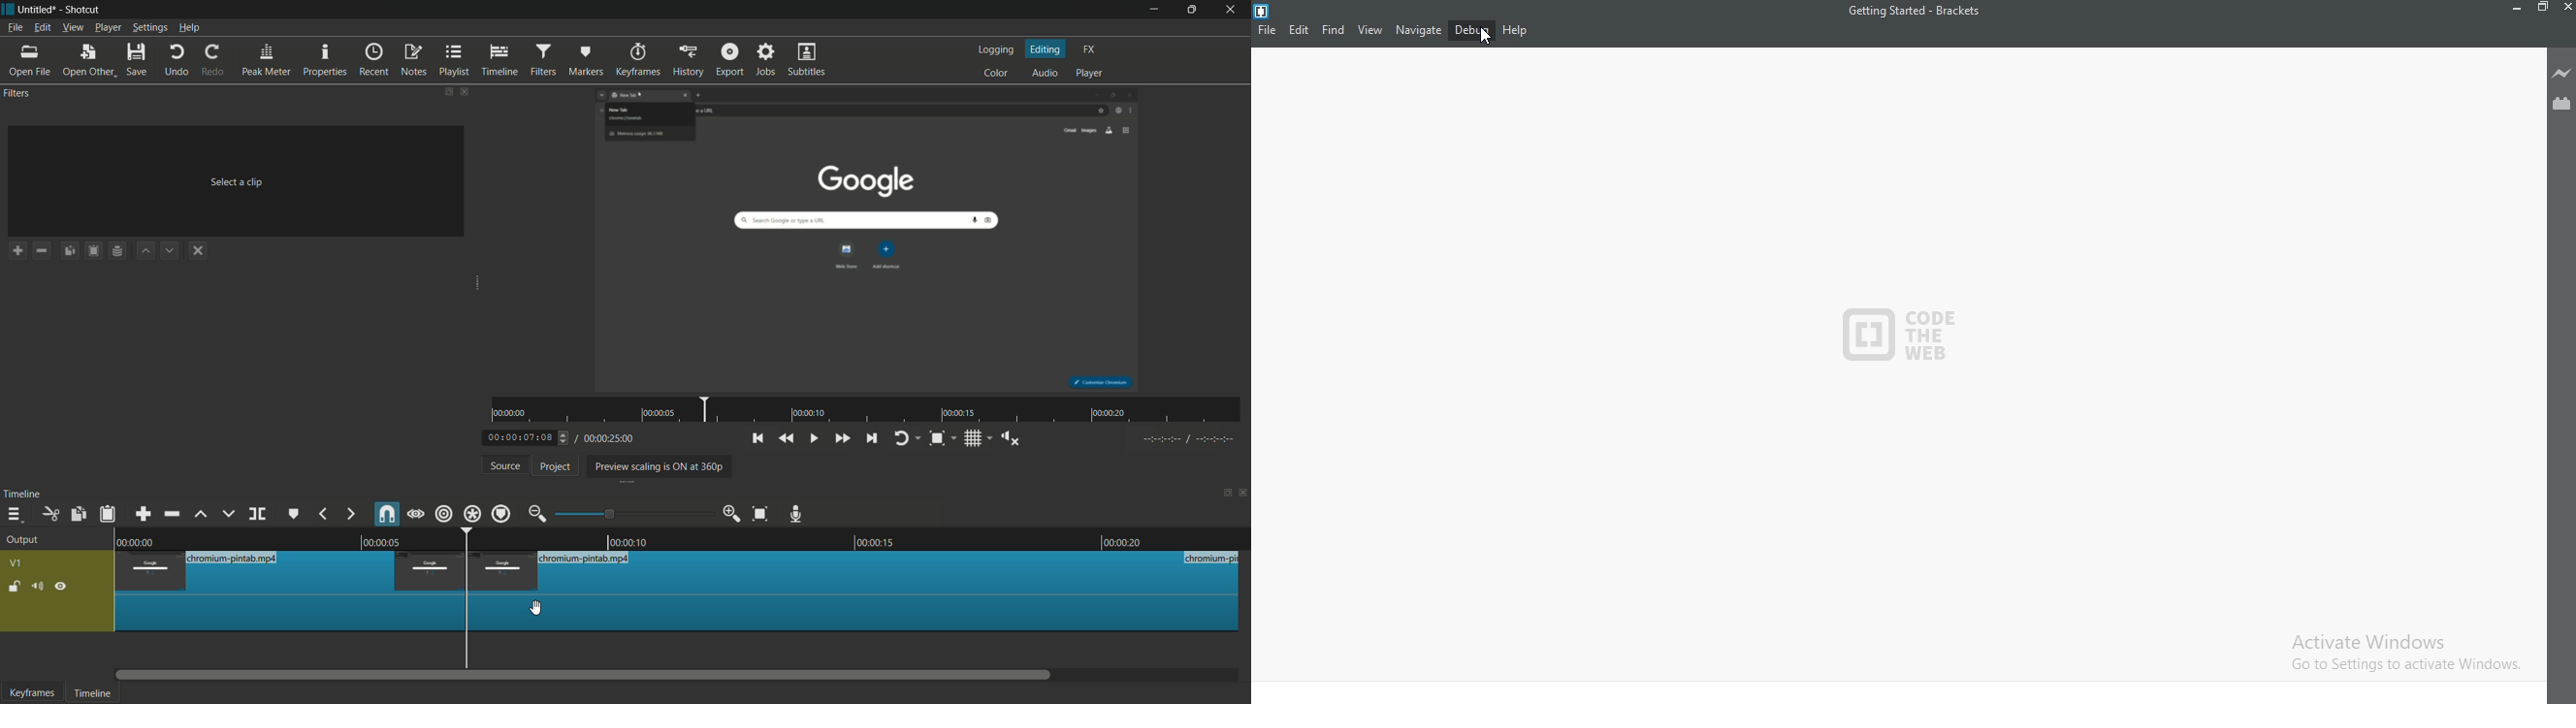 The image size is (2576, 728). What do you see at coordinates (1192, 10) in the screenshot?
I see `maximize` at bounding box center [1192, 10].